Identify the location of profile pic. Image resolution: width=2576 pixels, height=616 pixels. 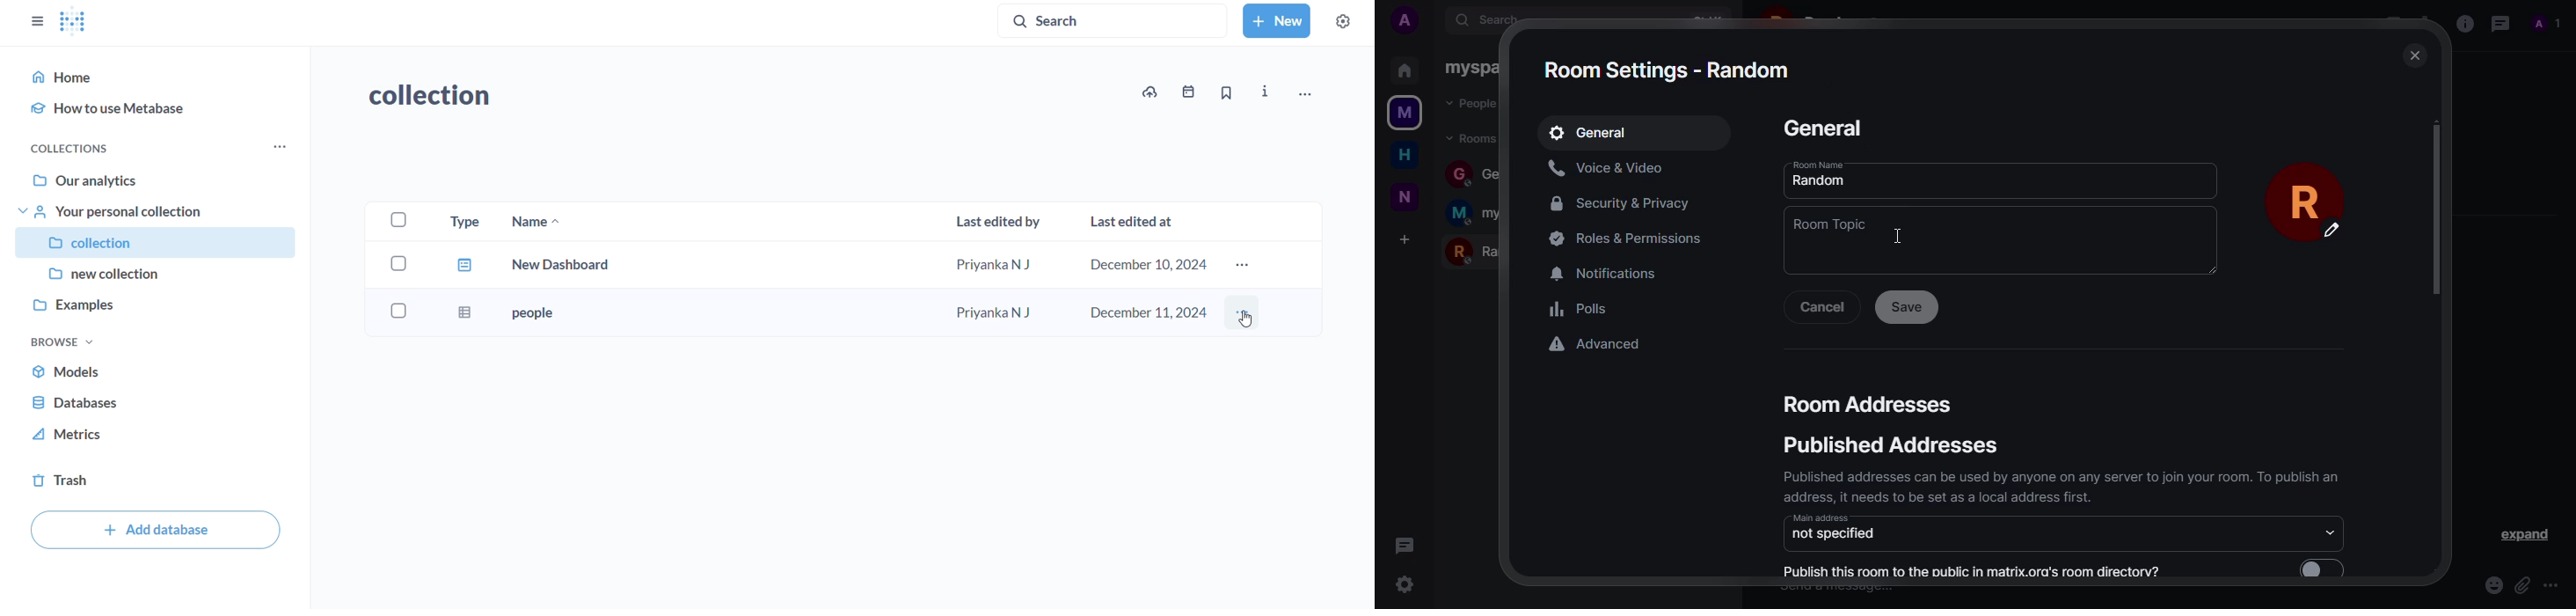
(2312, 202).